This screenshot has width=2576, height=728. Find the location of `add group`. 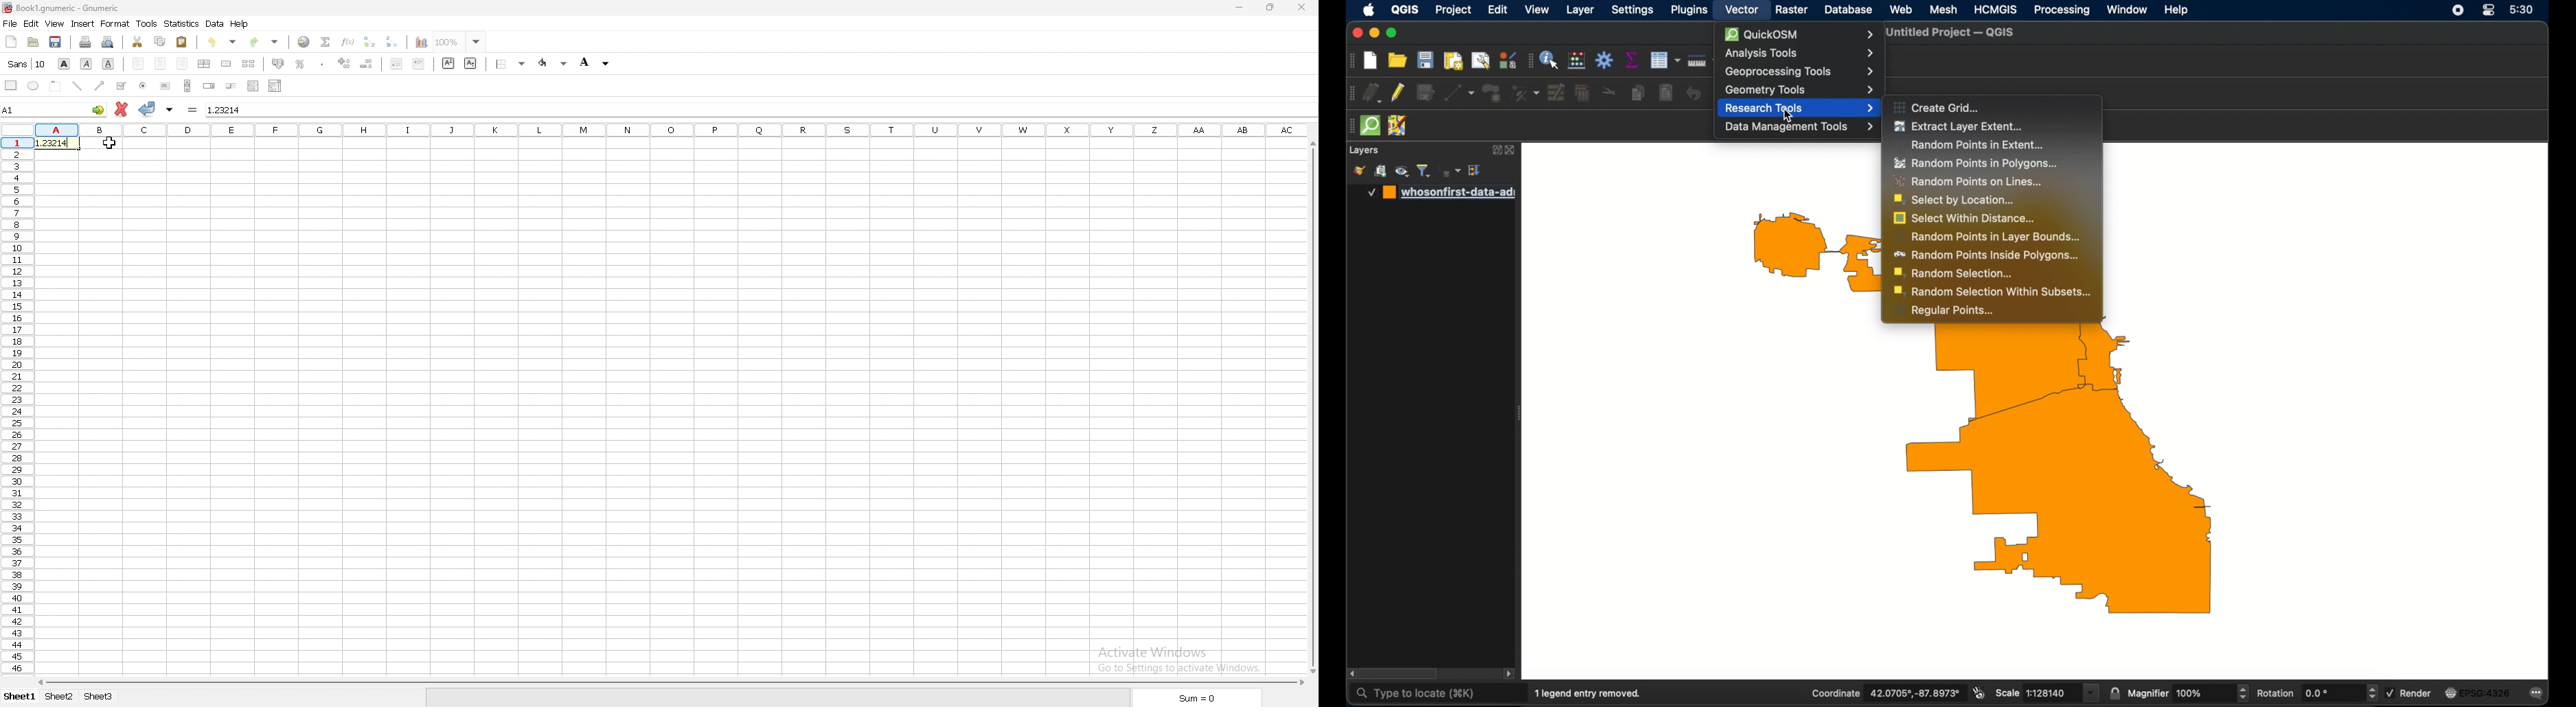

add group is located at coordinates (1381, 171).